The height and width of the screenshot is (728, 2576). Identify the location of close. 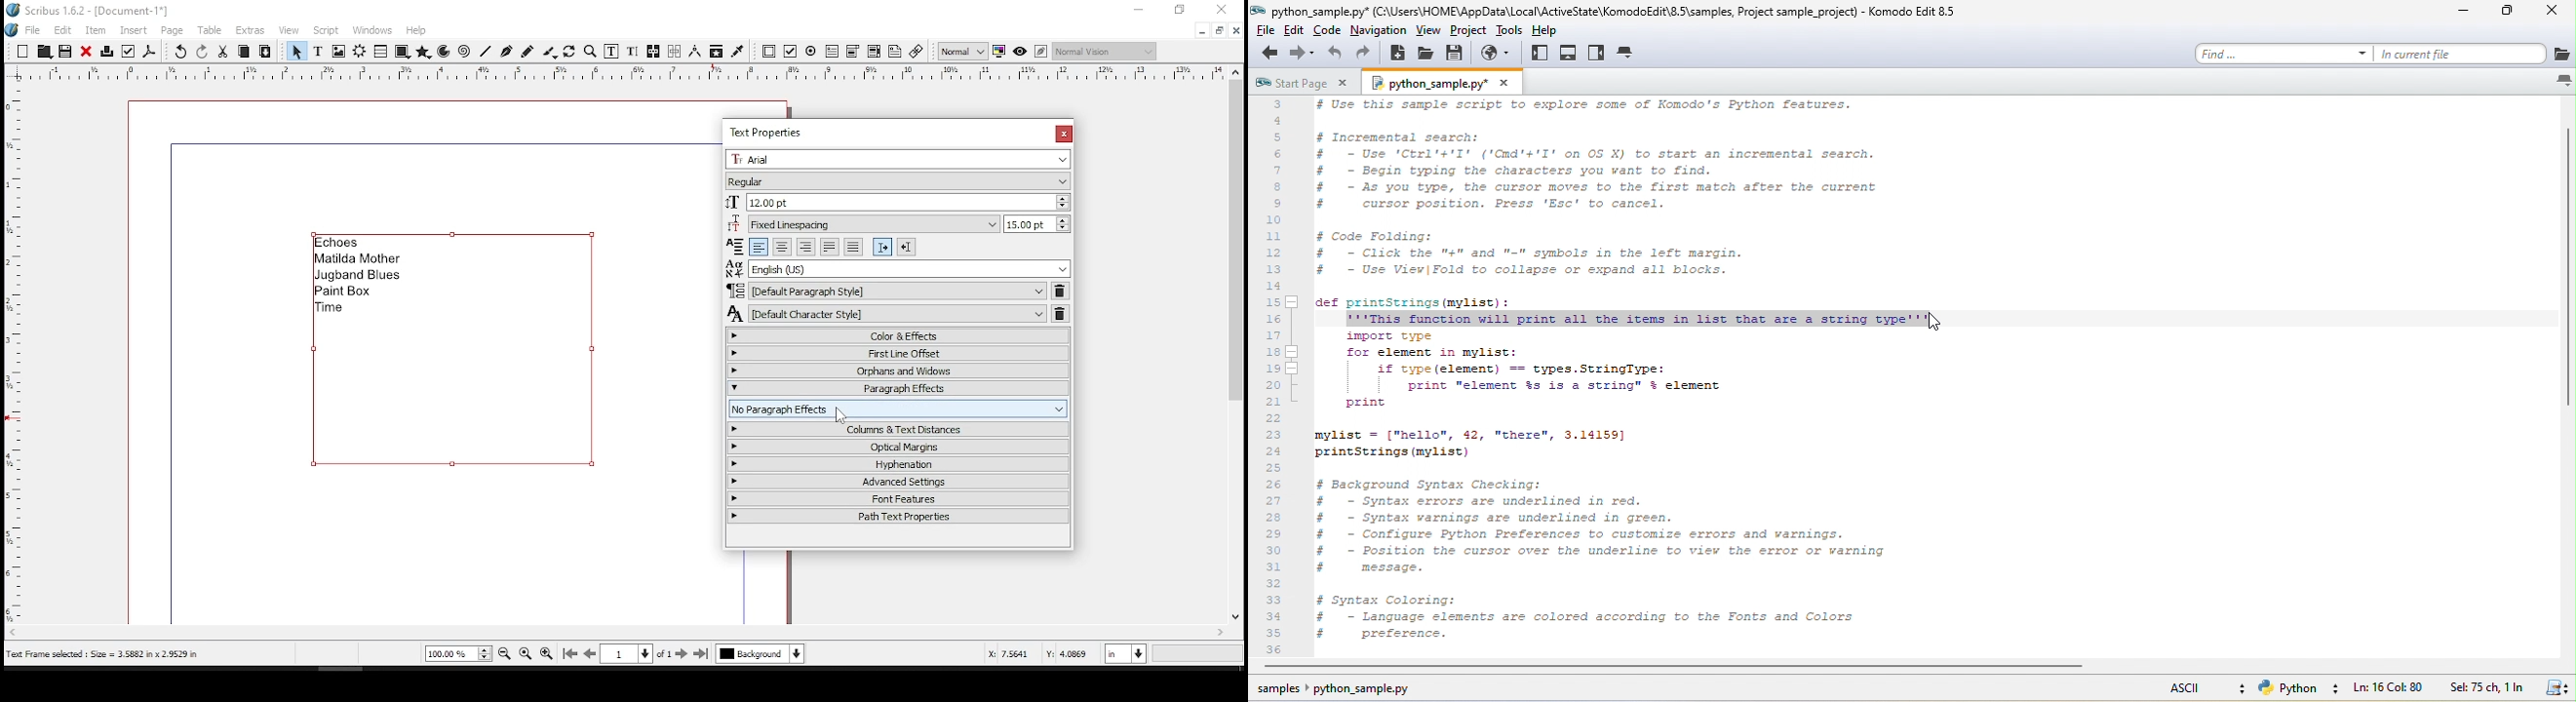
(86, 51).